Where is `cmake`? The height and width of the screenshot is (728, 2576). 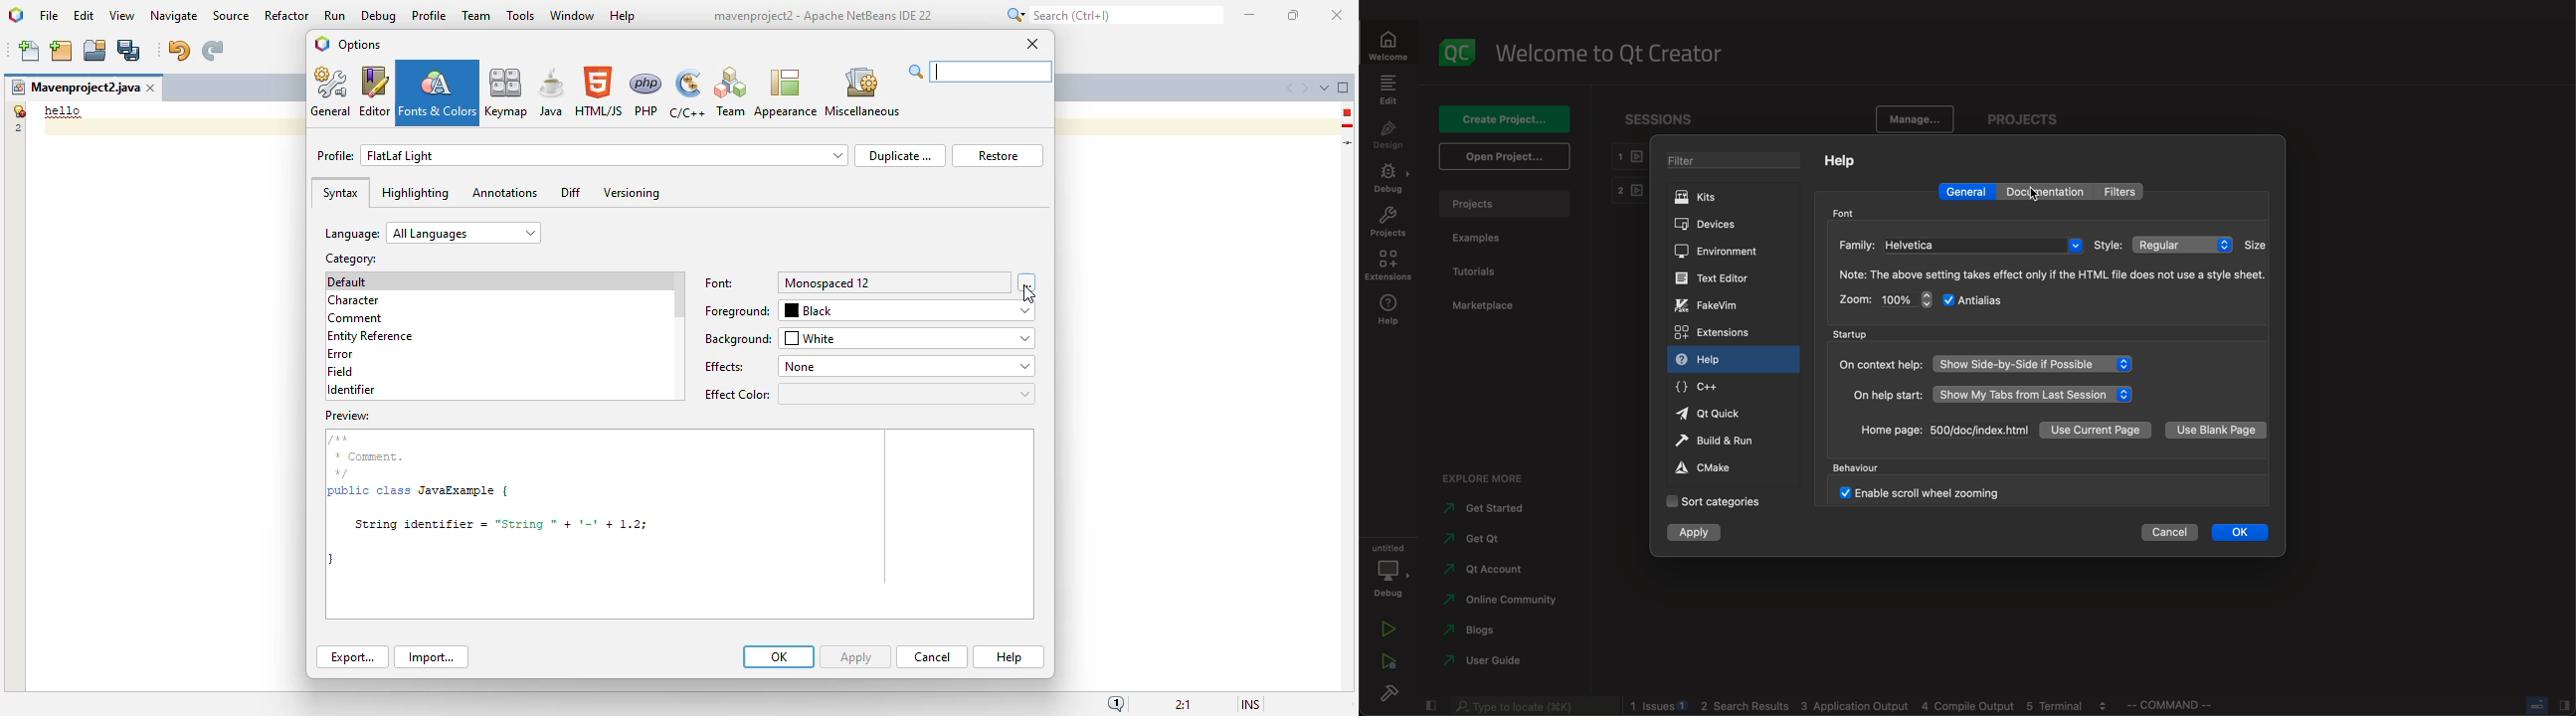
cmake is located at coordinates (1715, 468).